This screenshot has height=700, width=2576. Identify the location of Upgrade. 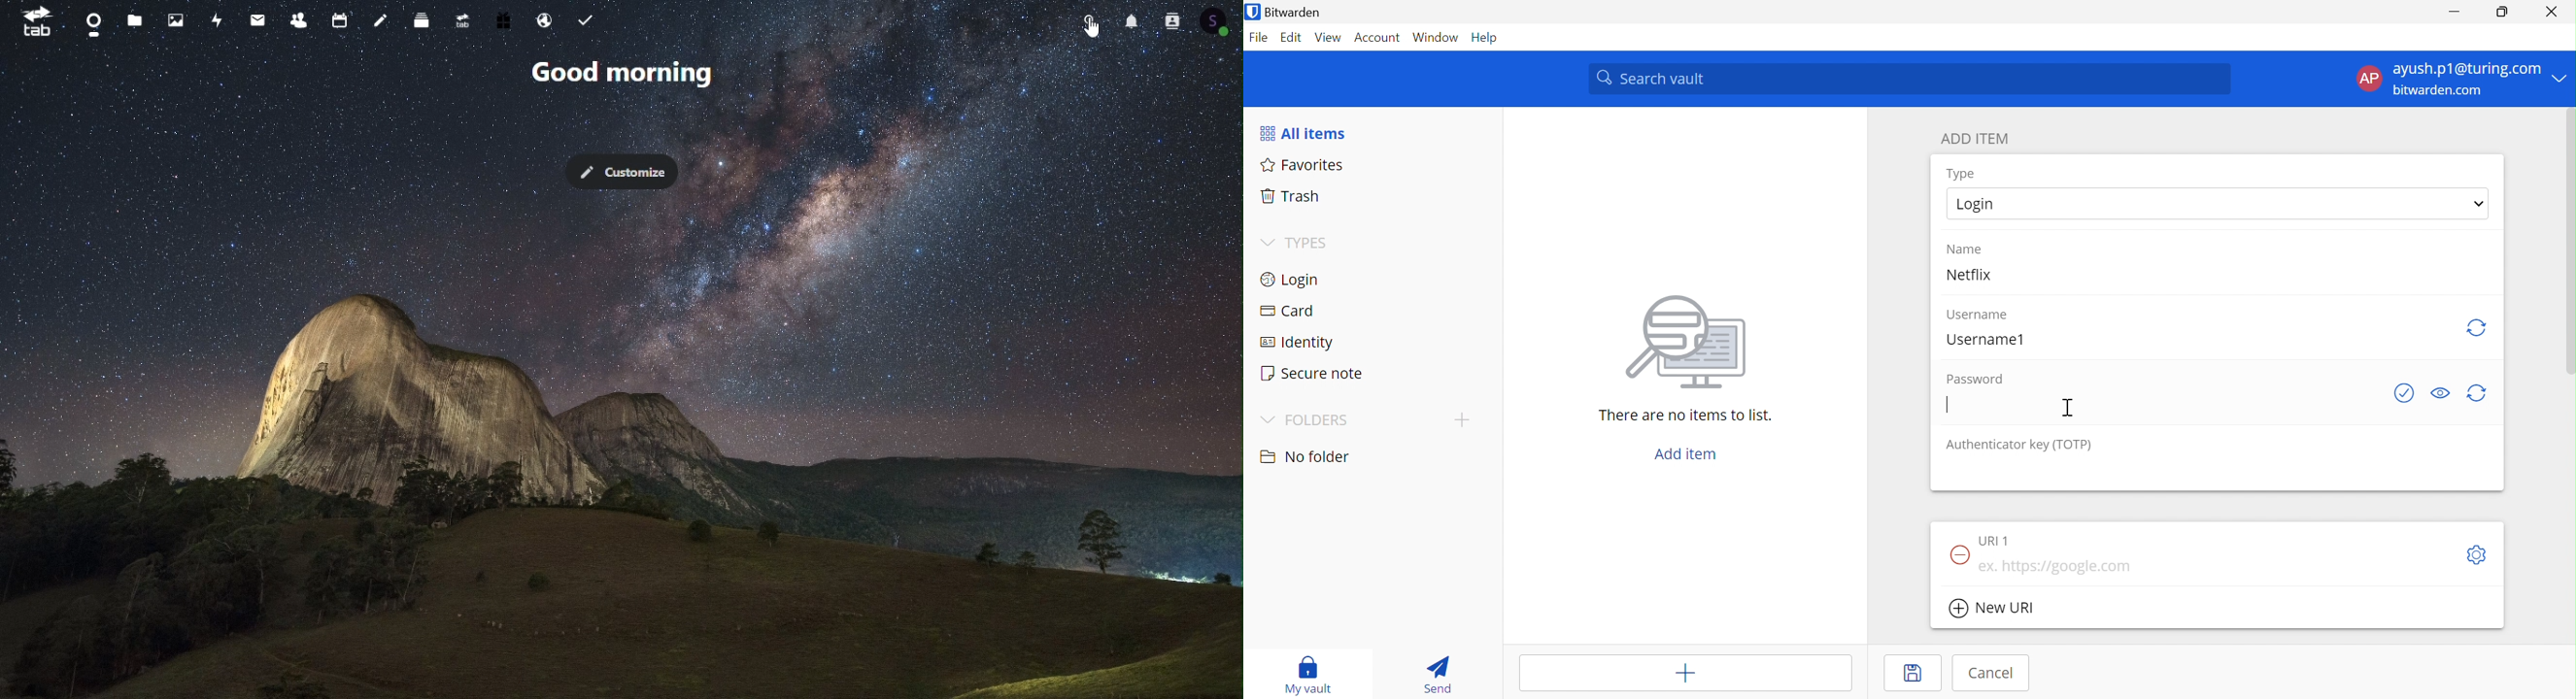
(460, 15).